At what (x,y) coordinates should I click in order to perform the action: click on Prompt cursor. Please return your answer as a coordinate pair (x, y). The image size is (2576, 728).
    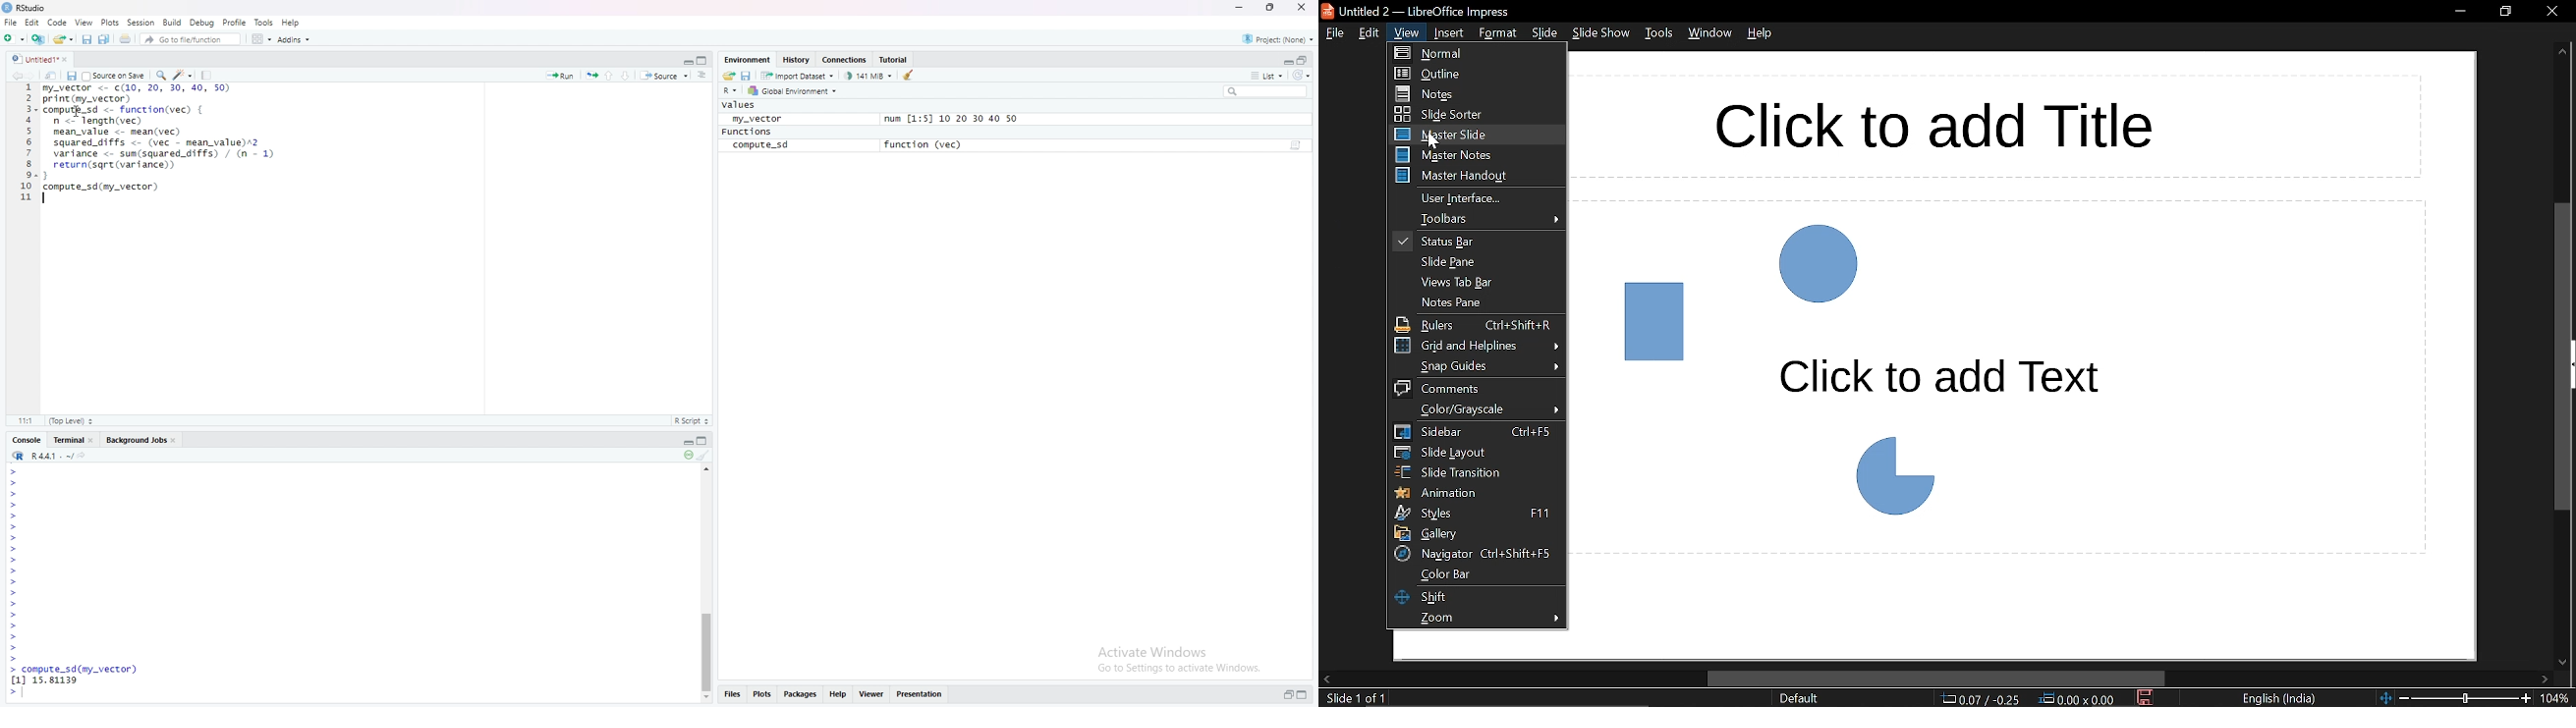
    Looking at the image, I should click on (14, 659).